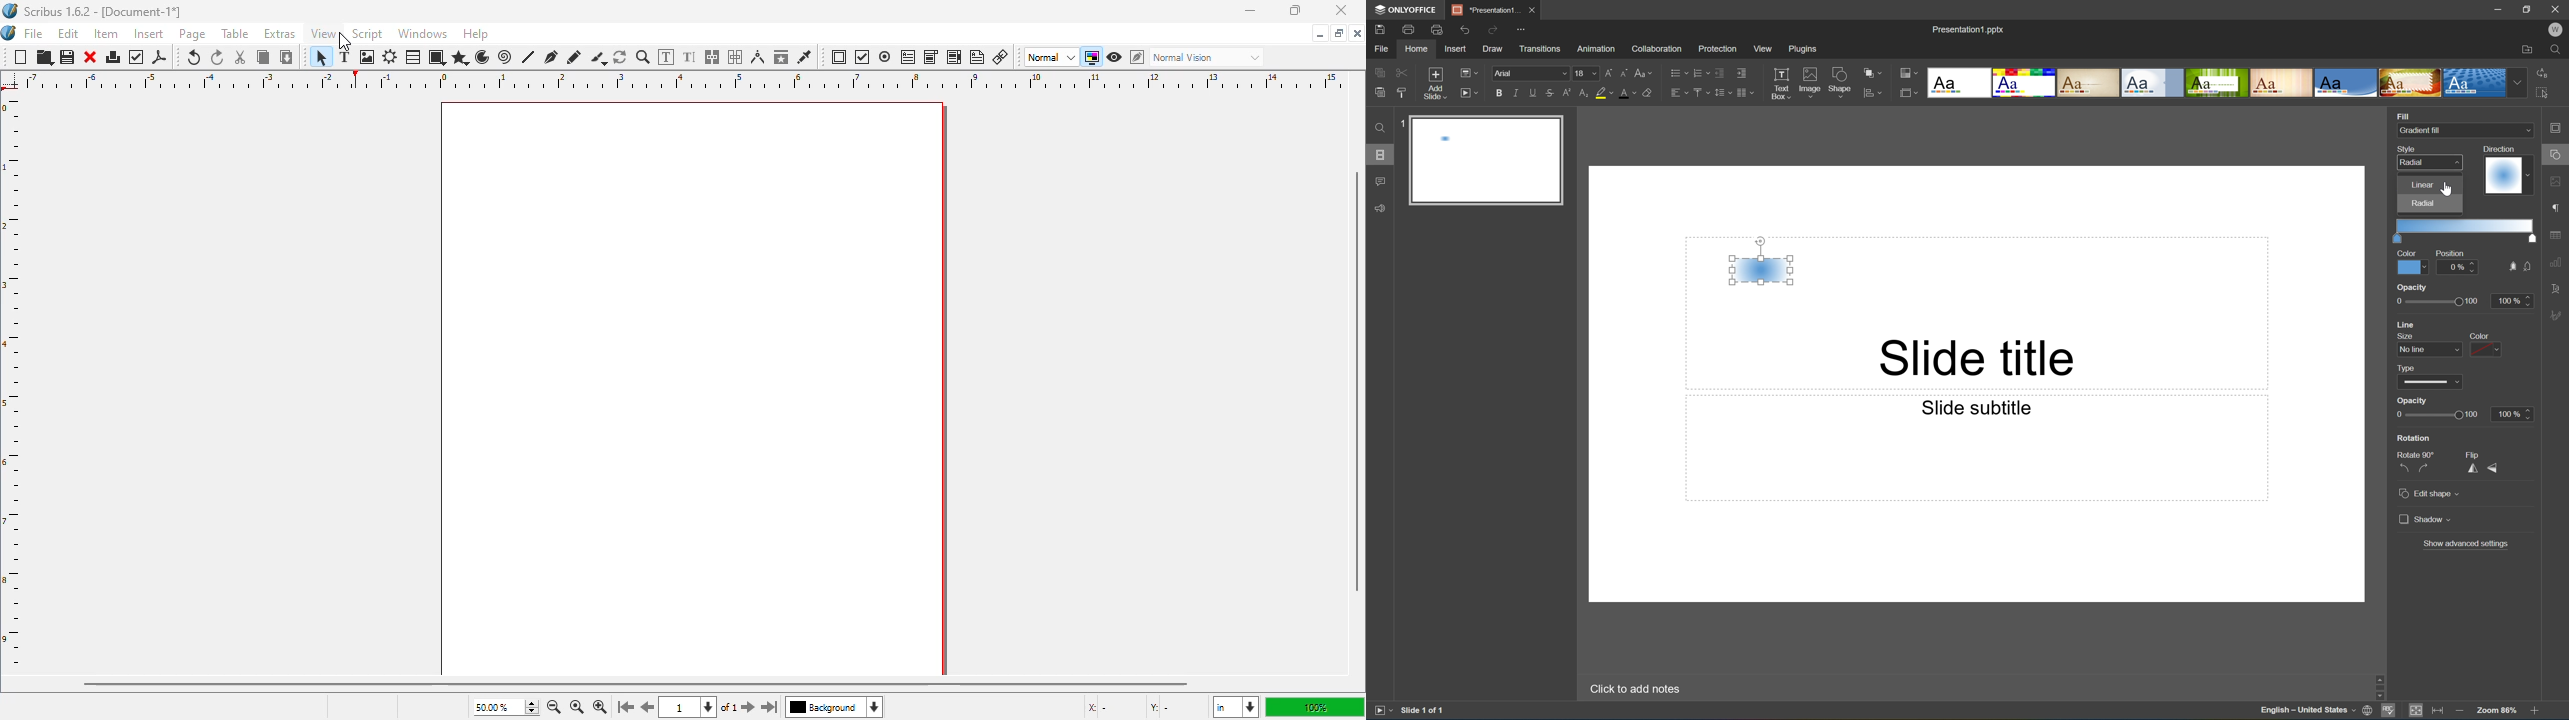 The image size is (2576, 728). I want to click on Rotate 90° clockwise, so click(2426, 468).